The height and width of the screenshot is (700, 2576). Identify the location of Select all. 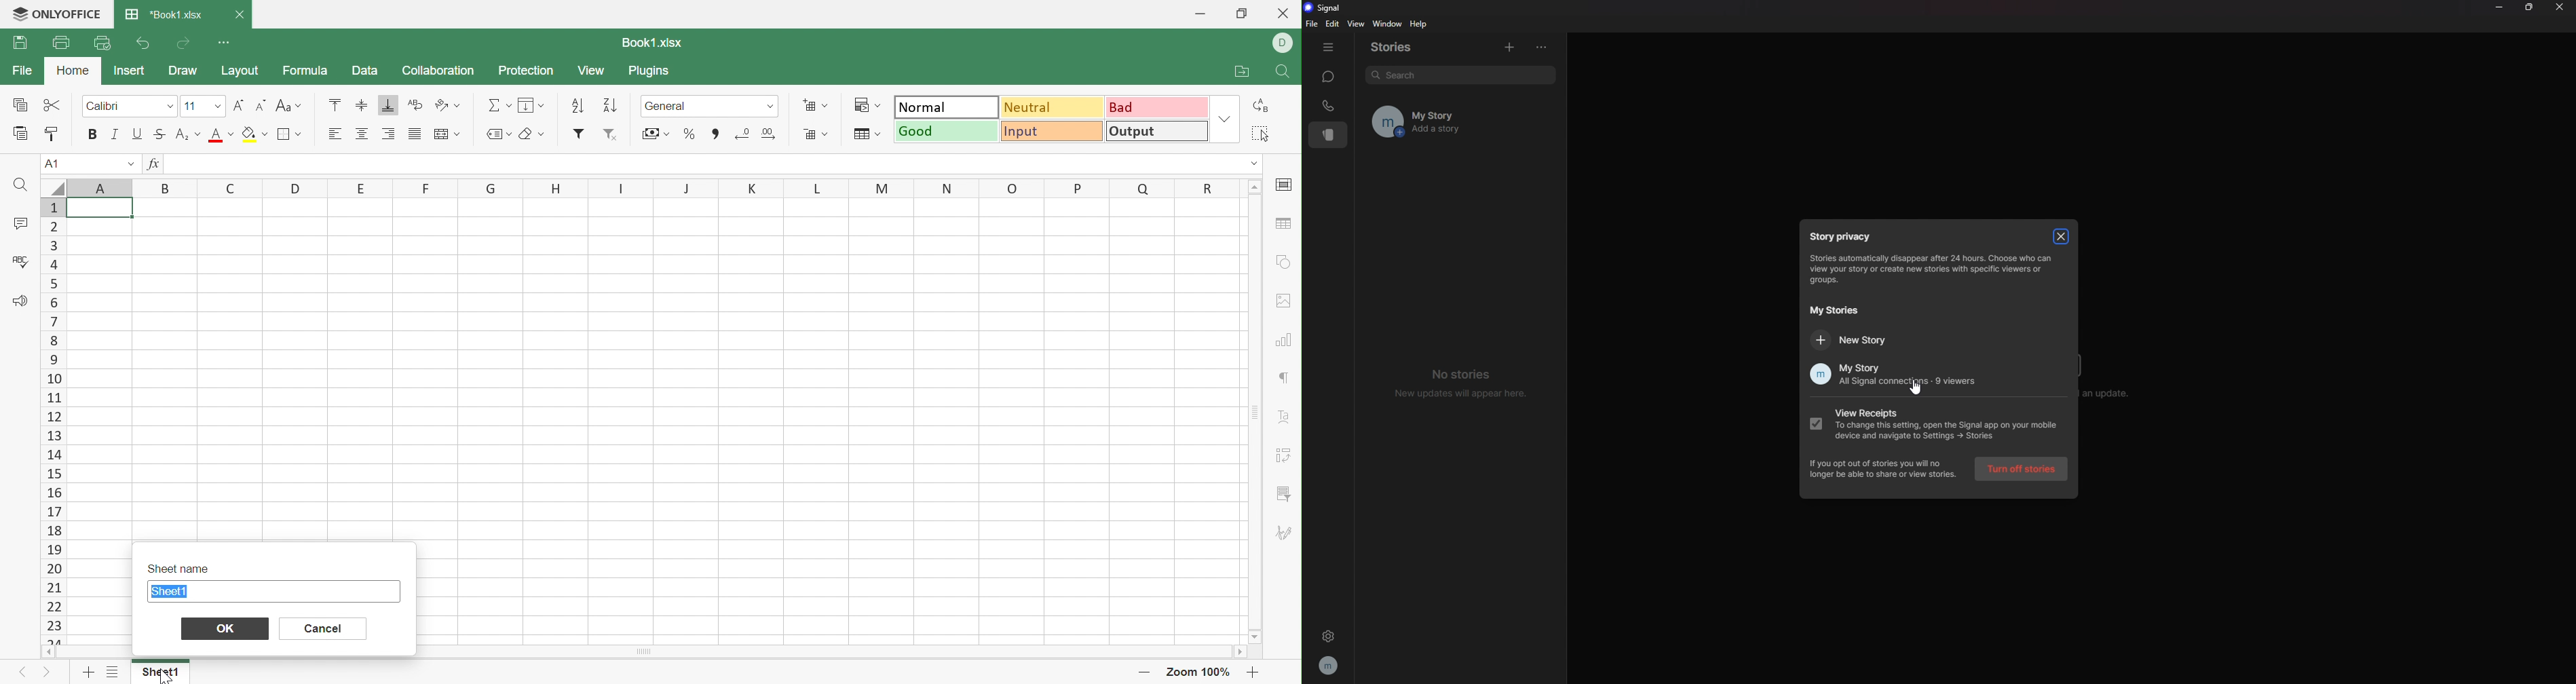
(1261, 134).